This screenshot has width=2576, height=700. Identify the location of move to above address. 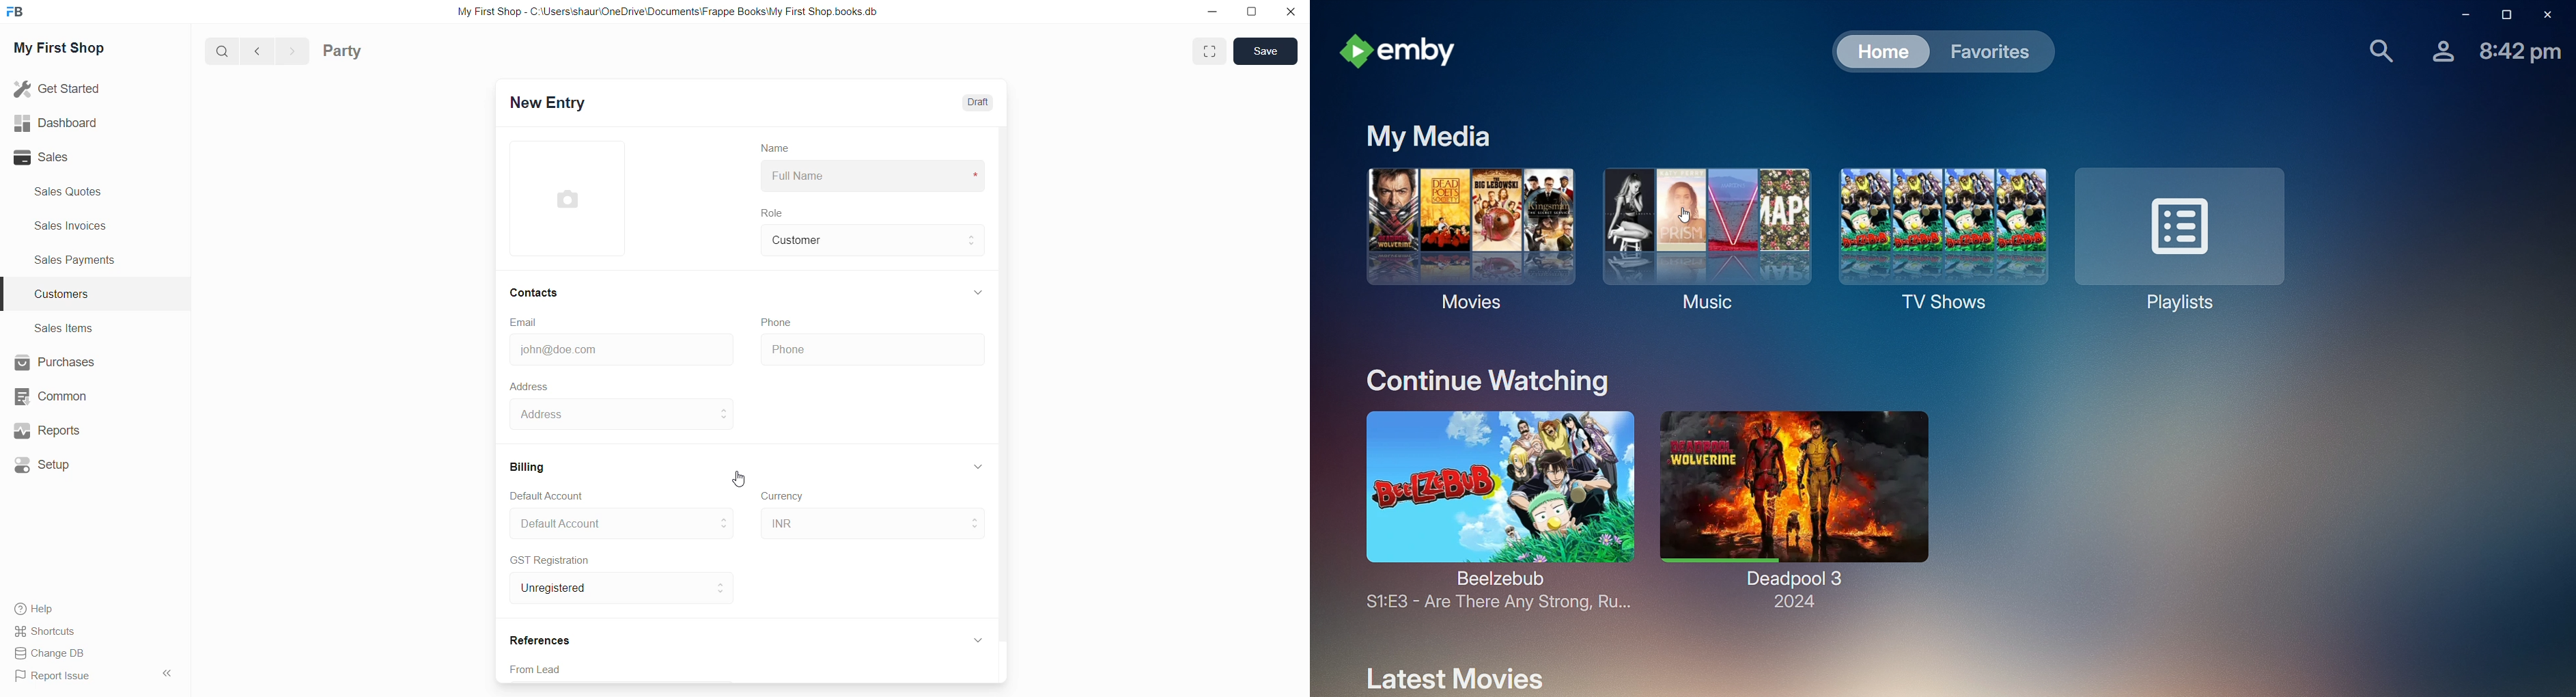
(723, 518).